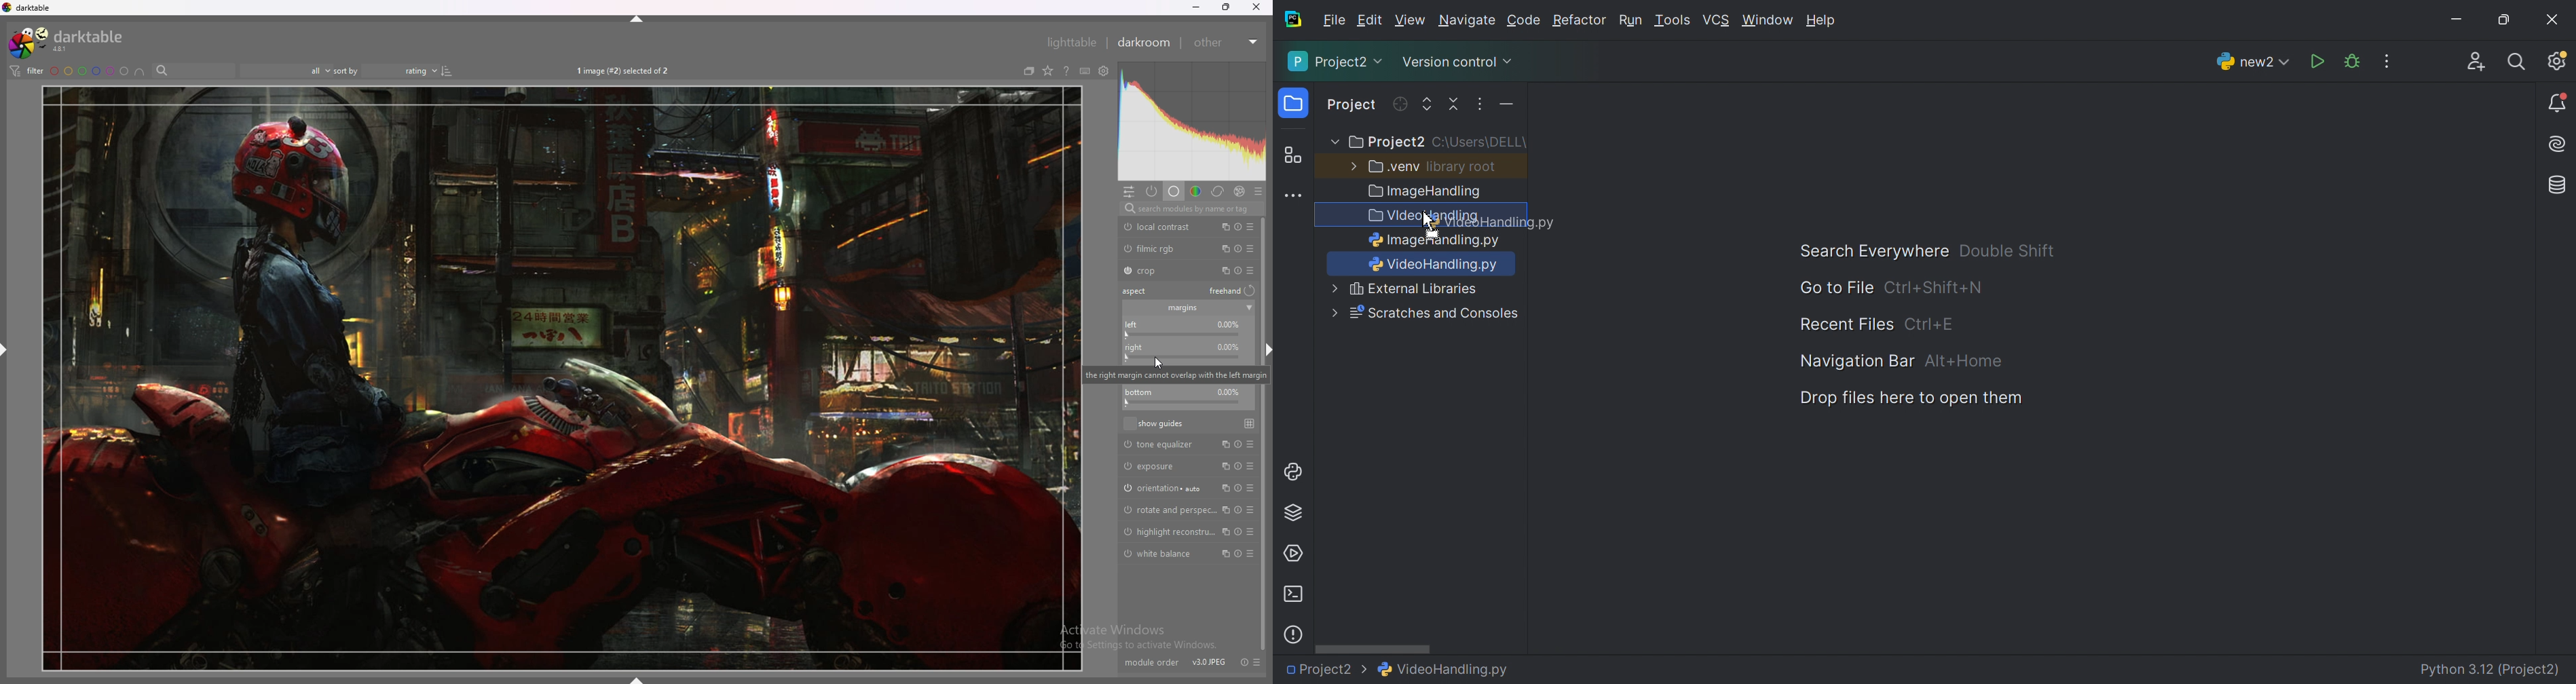 The image size is (2576, 700). What do you see at coordinates (1224, 532) in the screenshot?
I see `multiple instances action` at bounding box center [1224, 532].